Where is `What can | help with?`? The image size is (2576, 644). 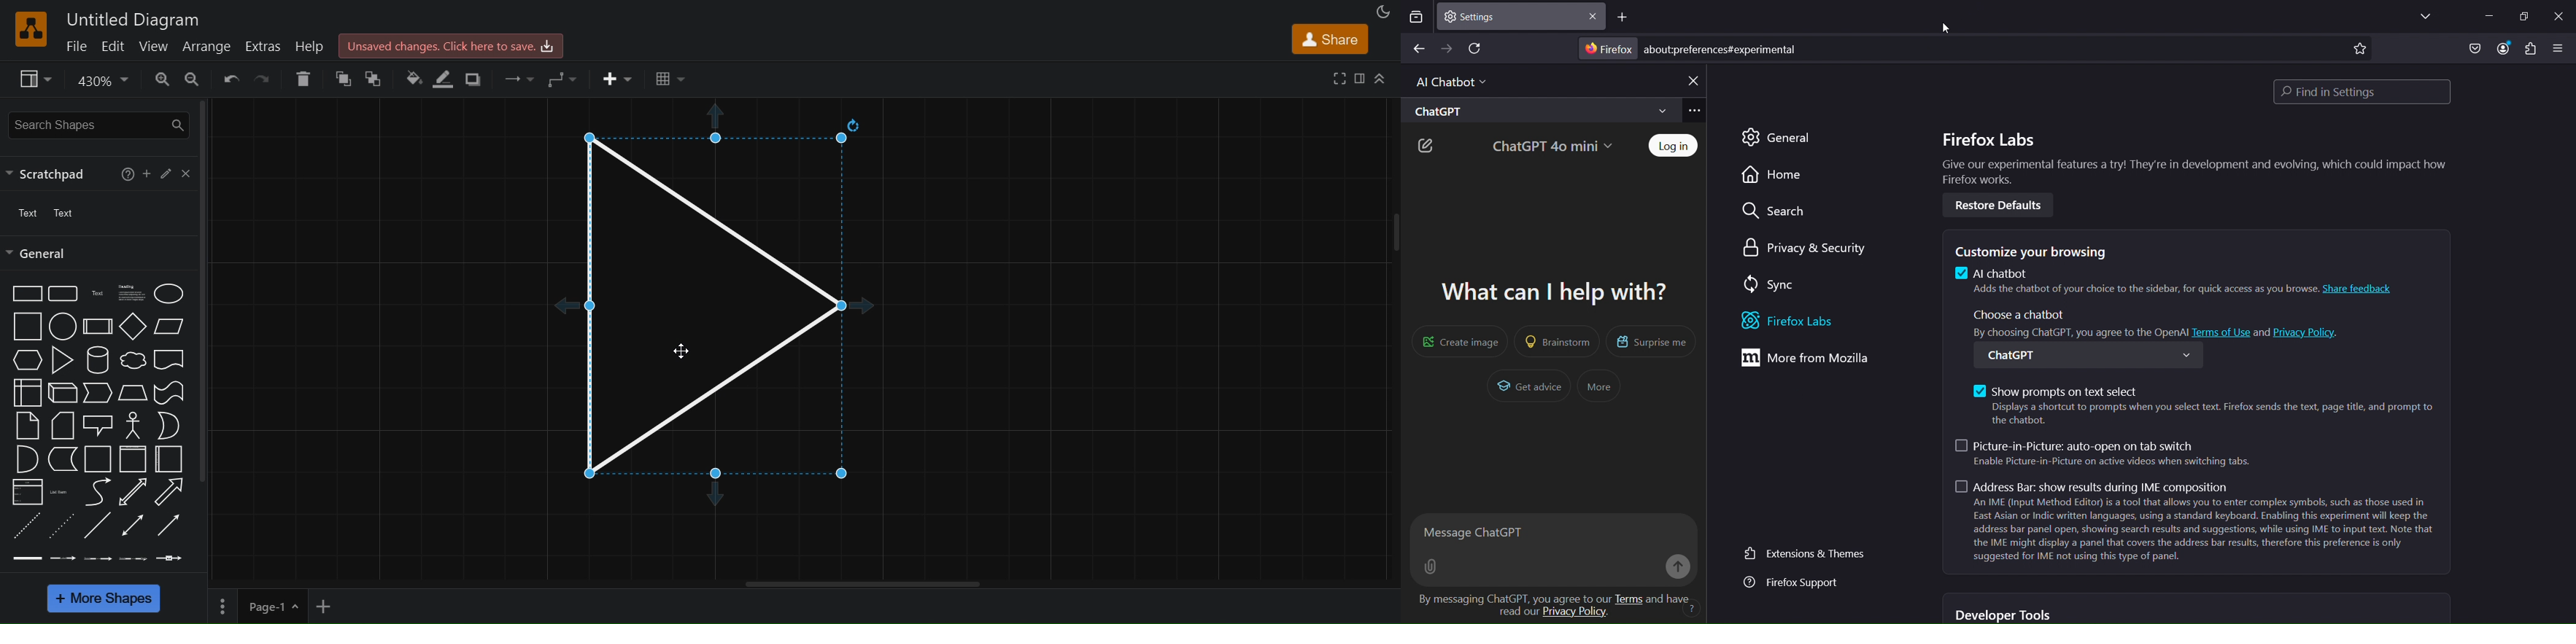 What can | help with? is located at coordinates (1549, 288).